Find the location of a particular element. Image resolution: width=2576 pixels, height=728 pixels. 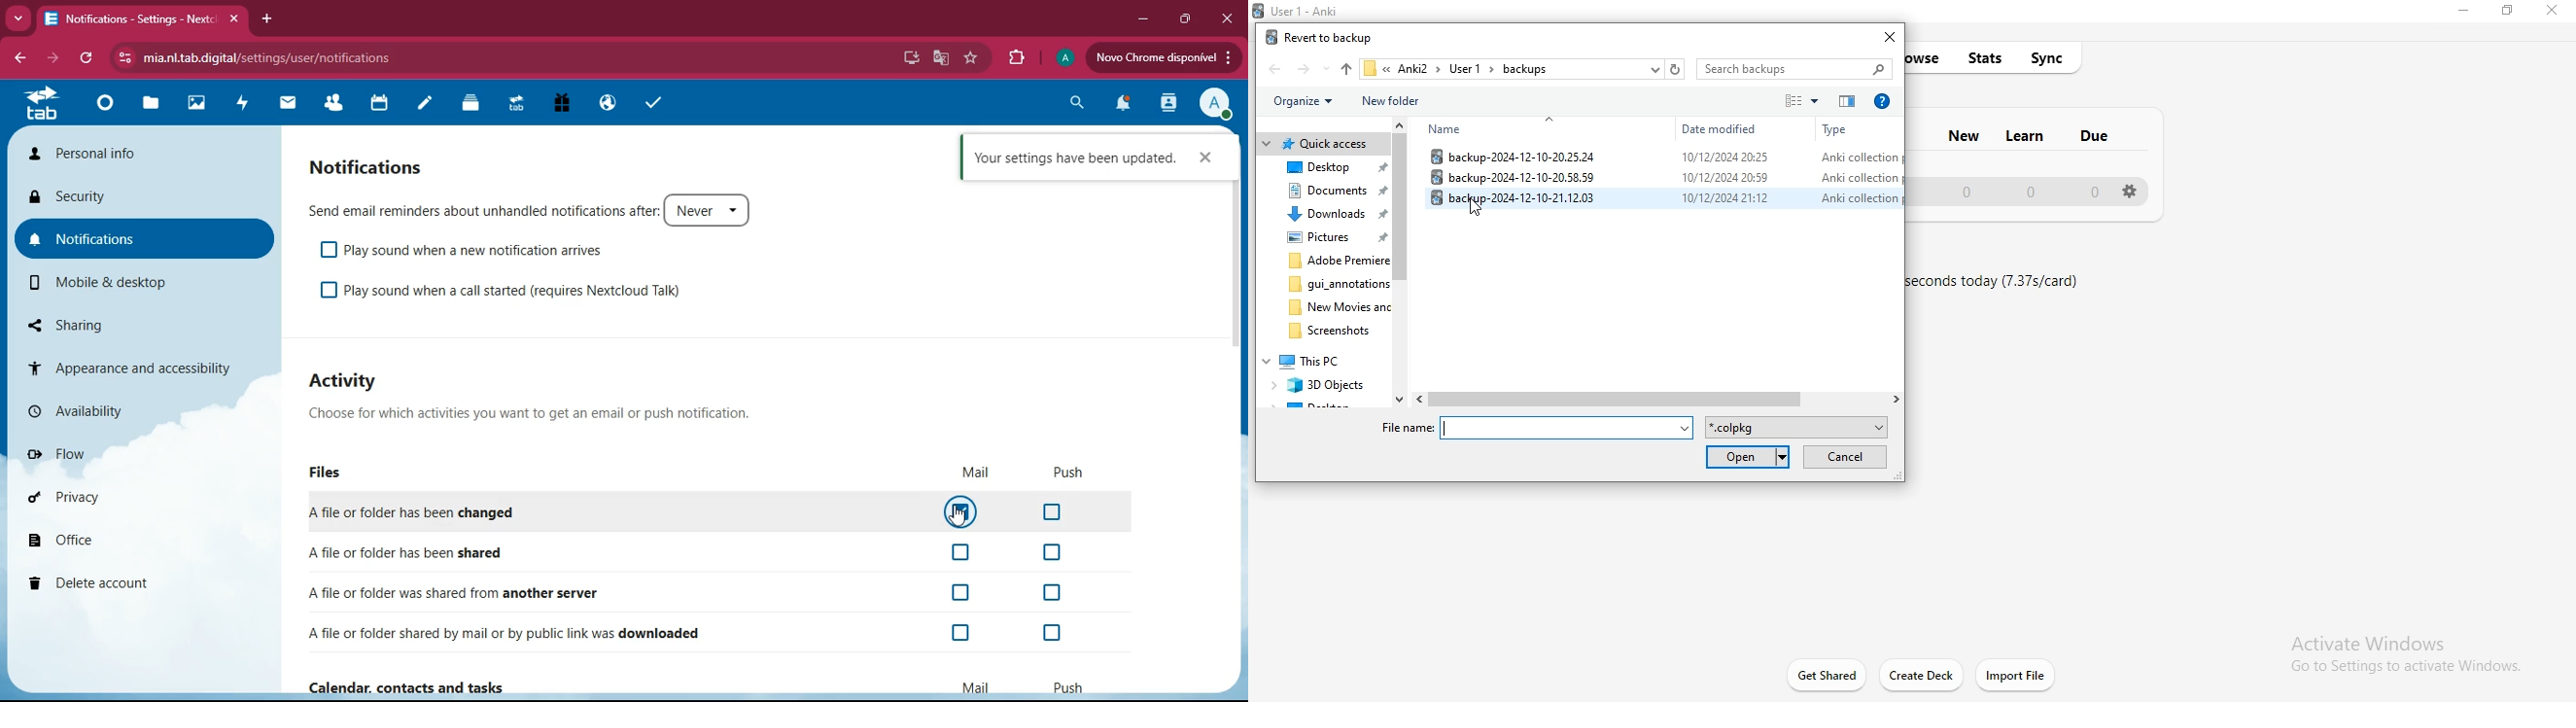

play sound is located at coordinates (481, 251).